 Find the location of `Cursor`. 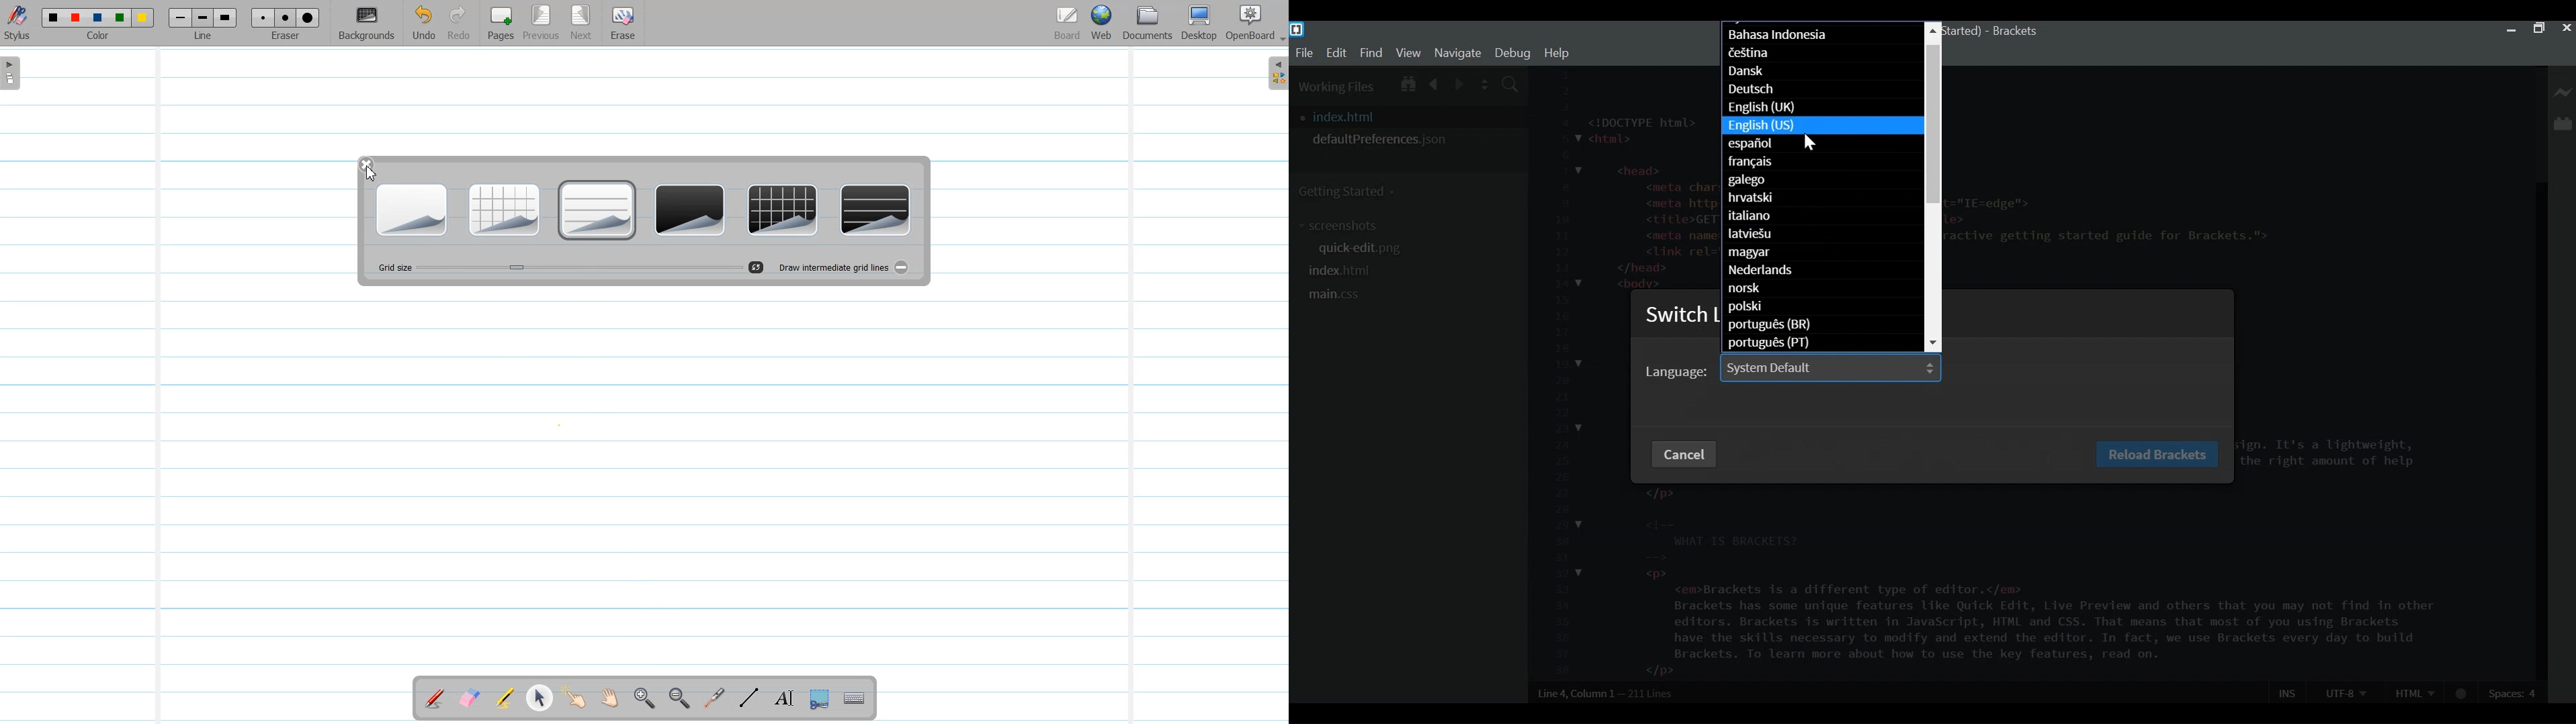

Cursor is located at coordinates (593, 222).